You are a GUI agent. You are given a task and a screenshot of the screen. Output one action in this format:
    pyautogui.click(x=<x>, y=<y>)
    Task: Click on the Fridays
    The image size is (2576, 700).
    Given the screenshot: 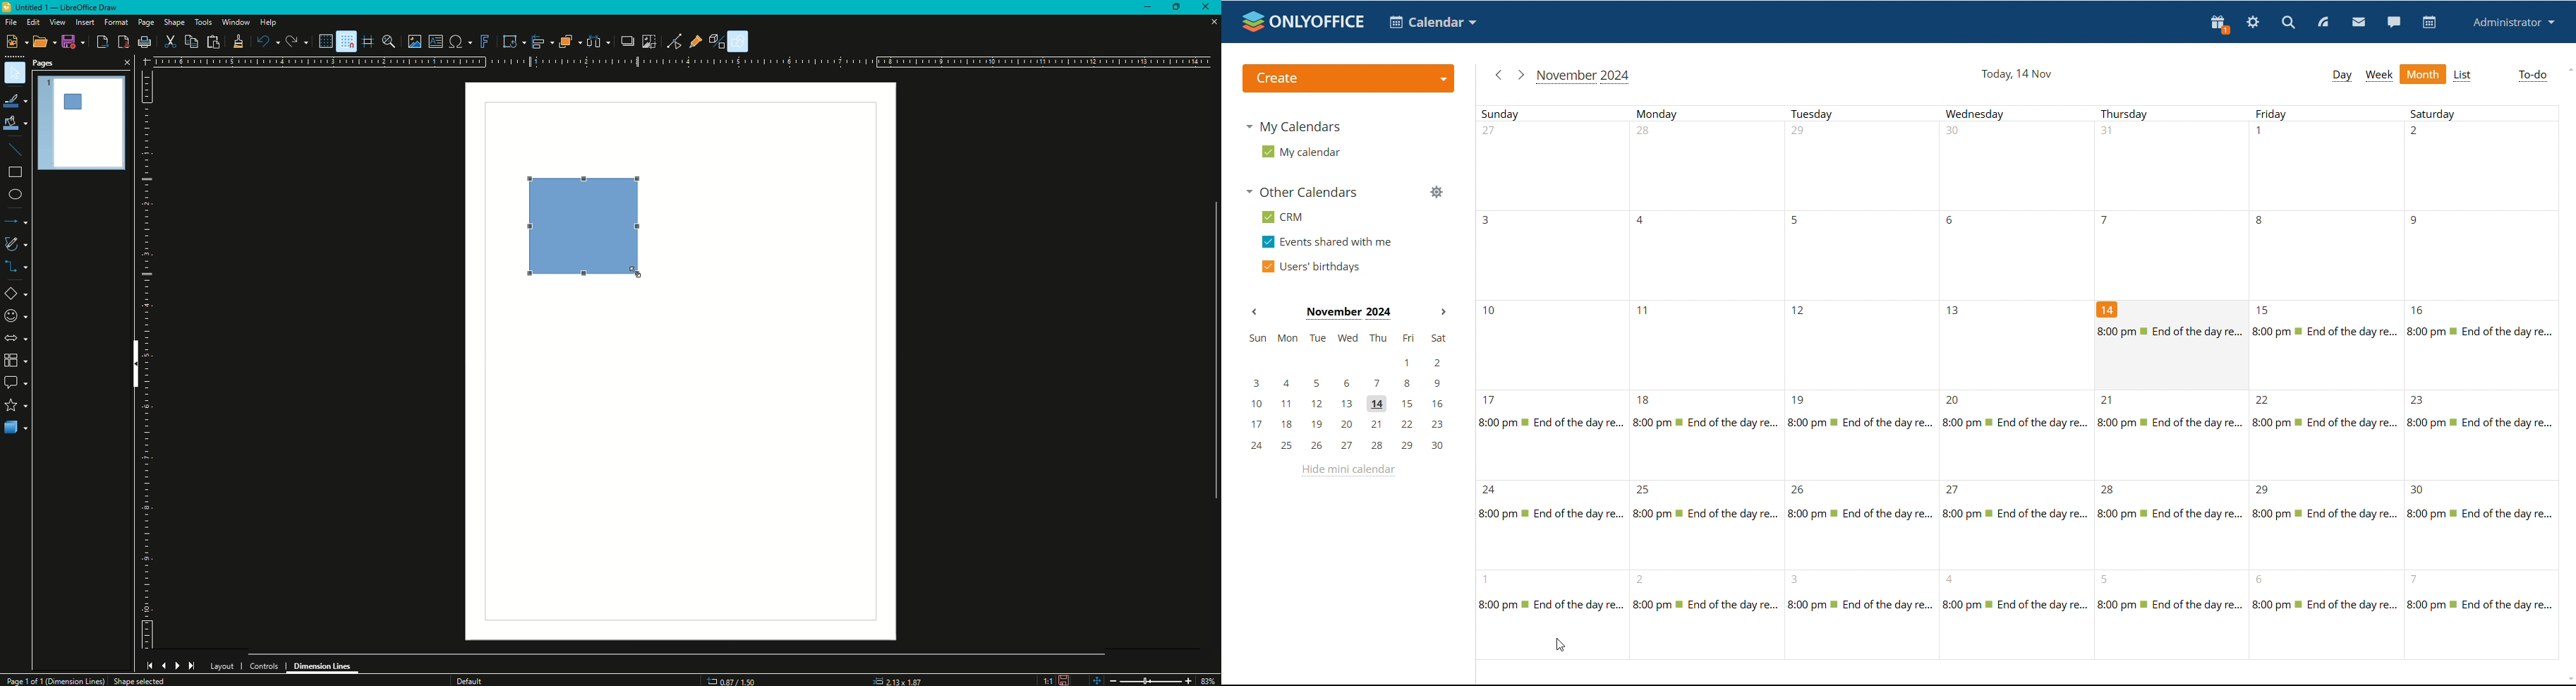 What is the action you would take?
    pyautogui.click(x=2326, y=336)
    